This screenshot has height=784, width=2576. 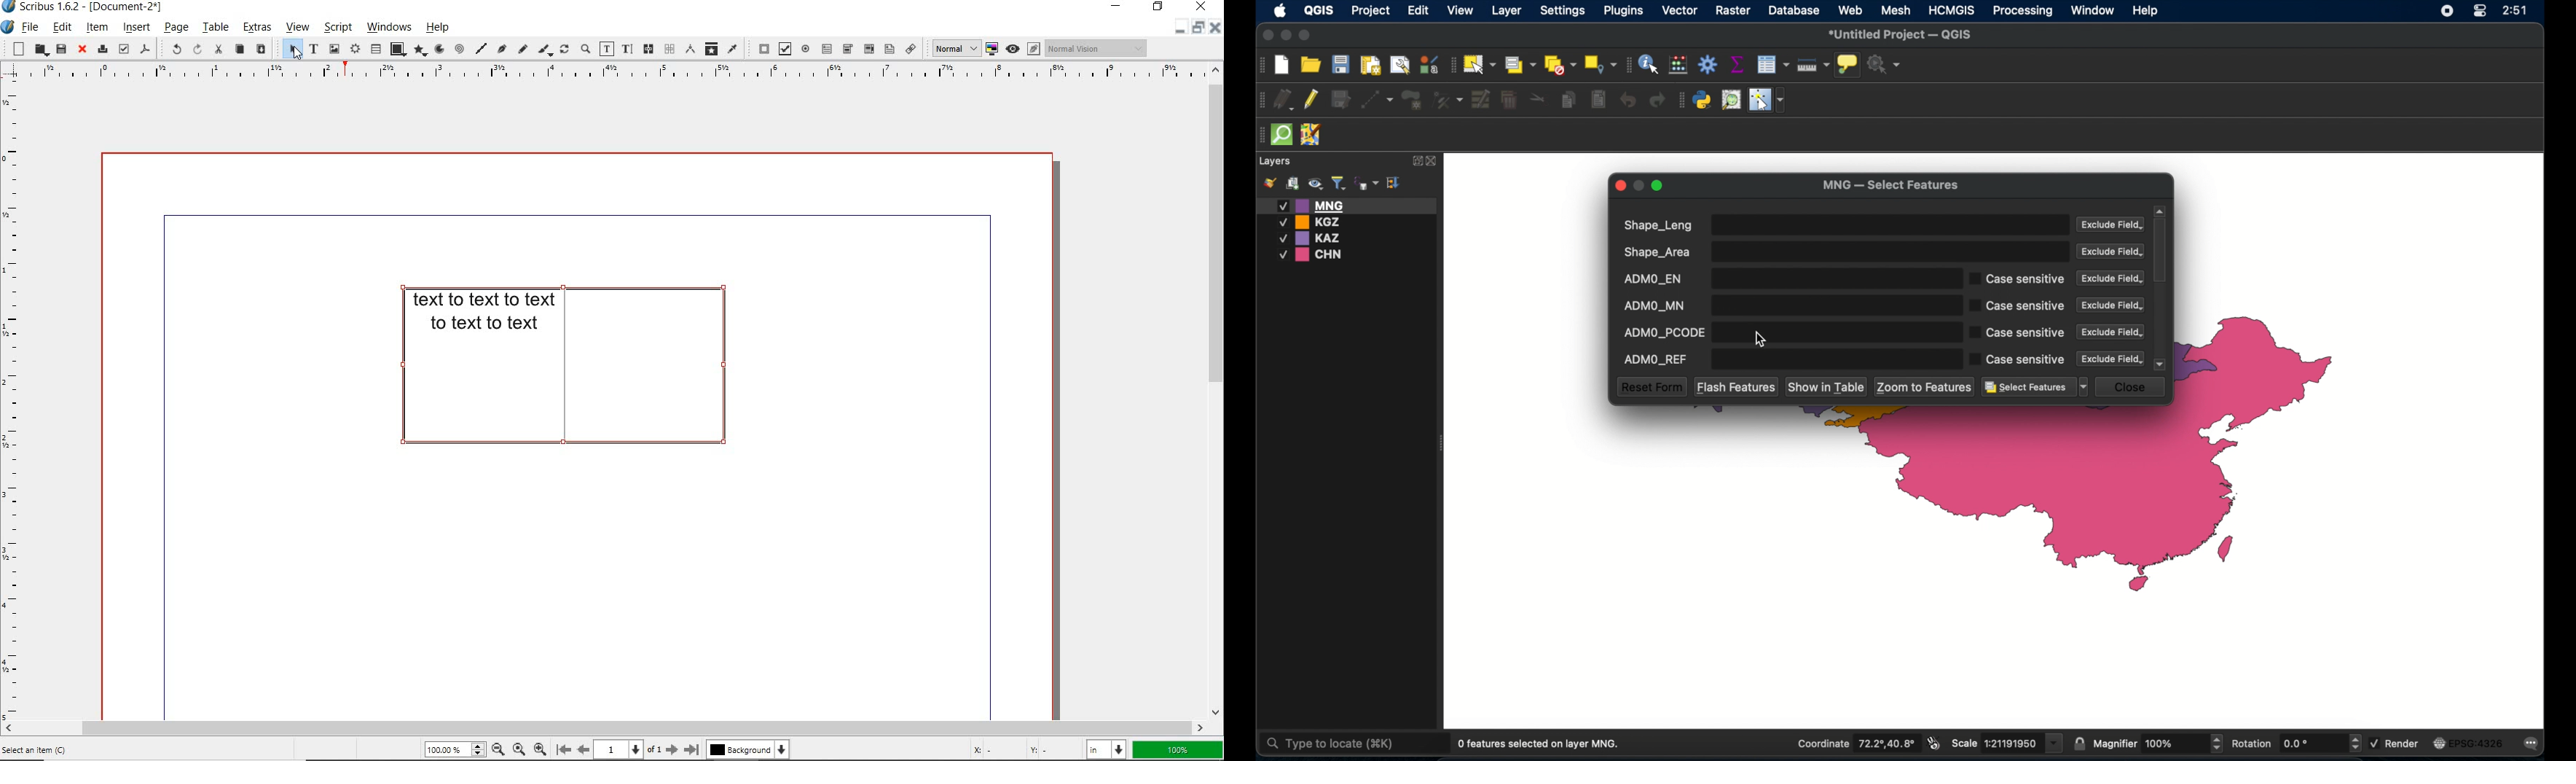 What do you see at coordinates (99, 28) in the screenshot?
I see `item` at bounding box center [99, 28].